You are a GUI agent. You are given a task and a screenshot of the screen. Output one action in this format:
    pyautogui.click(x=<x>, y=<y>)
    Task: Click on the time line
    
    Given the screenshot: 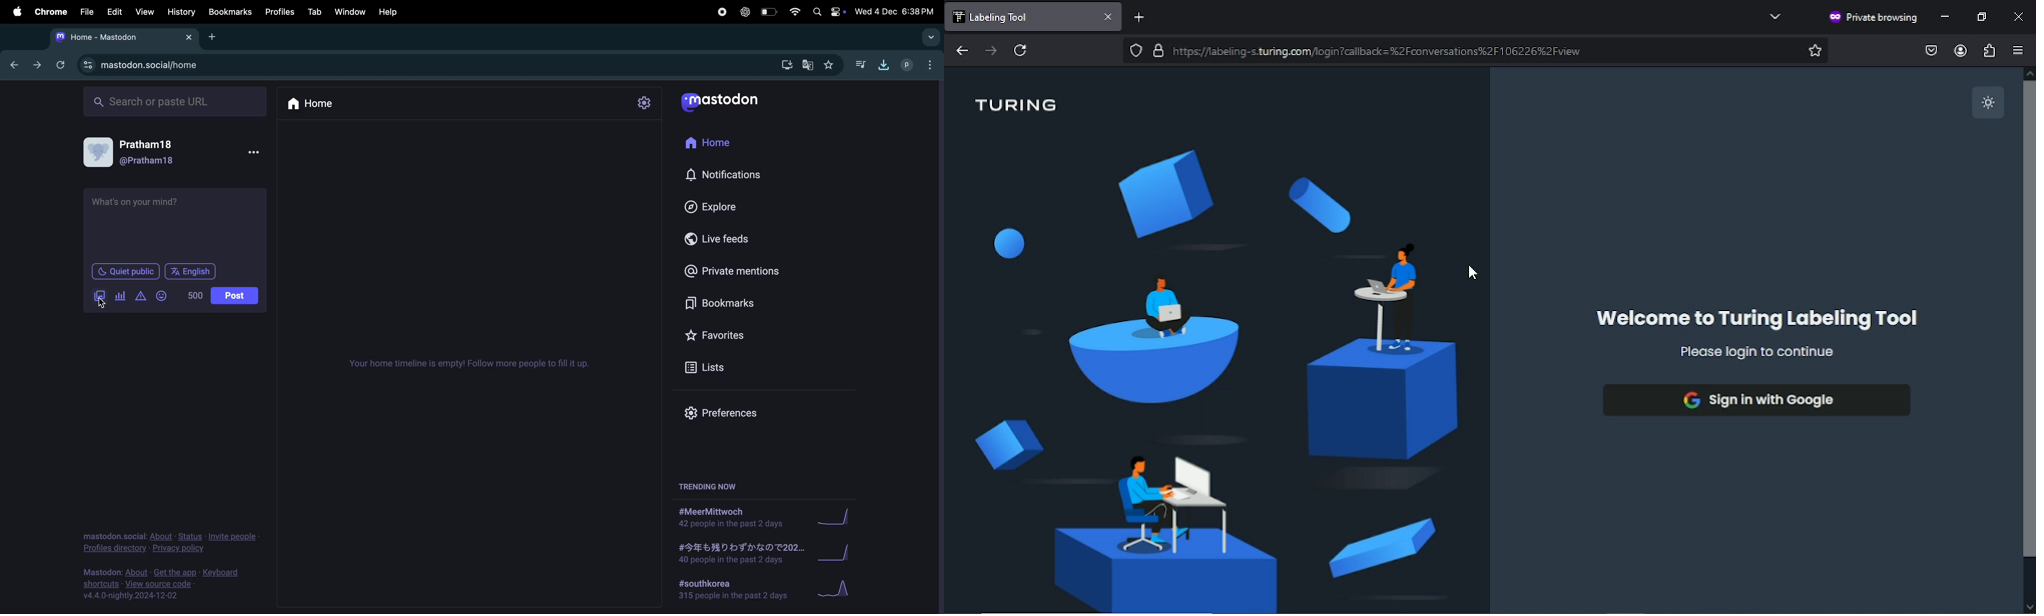 What is the action you would take?
    pyautogui.click(x=470, y=362)
    